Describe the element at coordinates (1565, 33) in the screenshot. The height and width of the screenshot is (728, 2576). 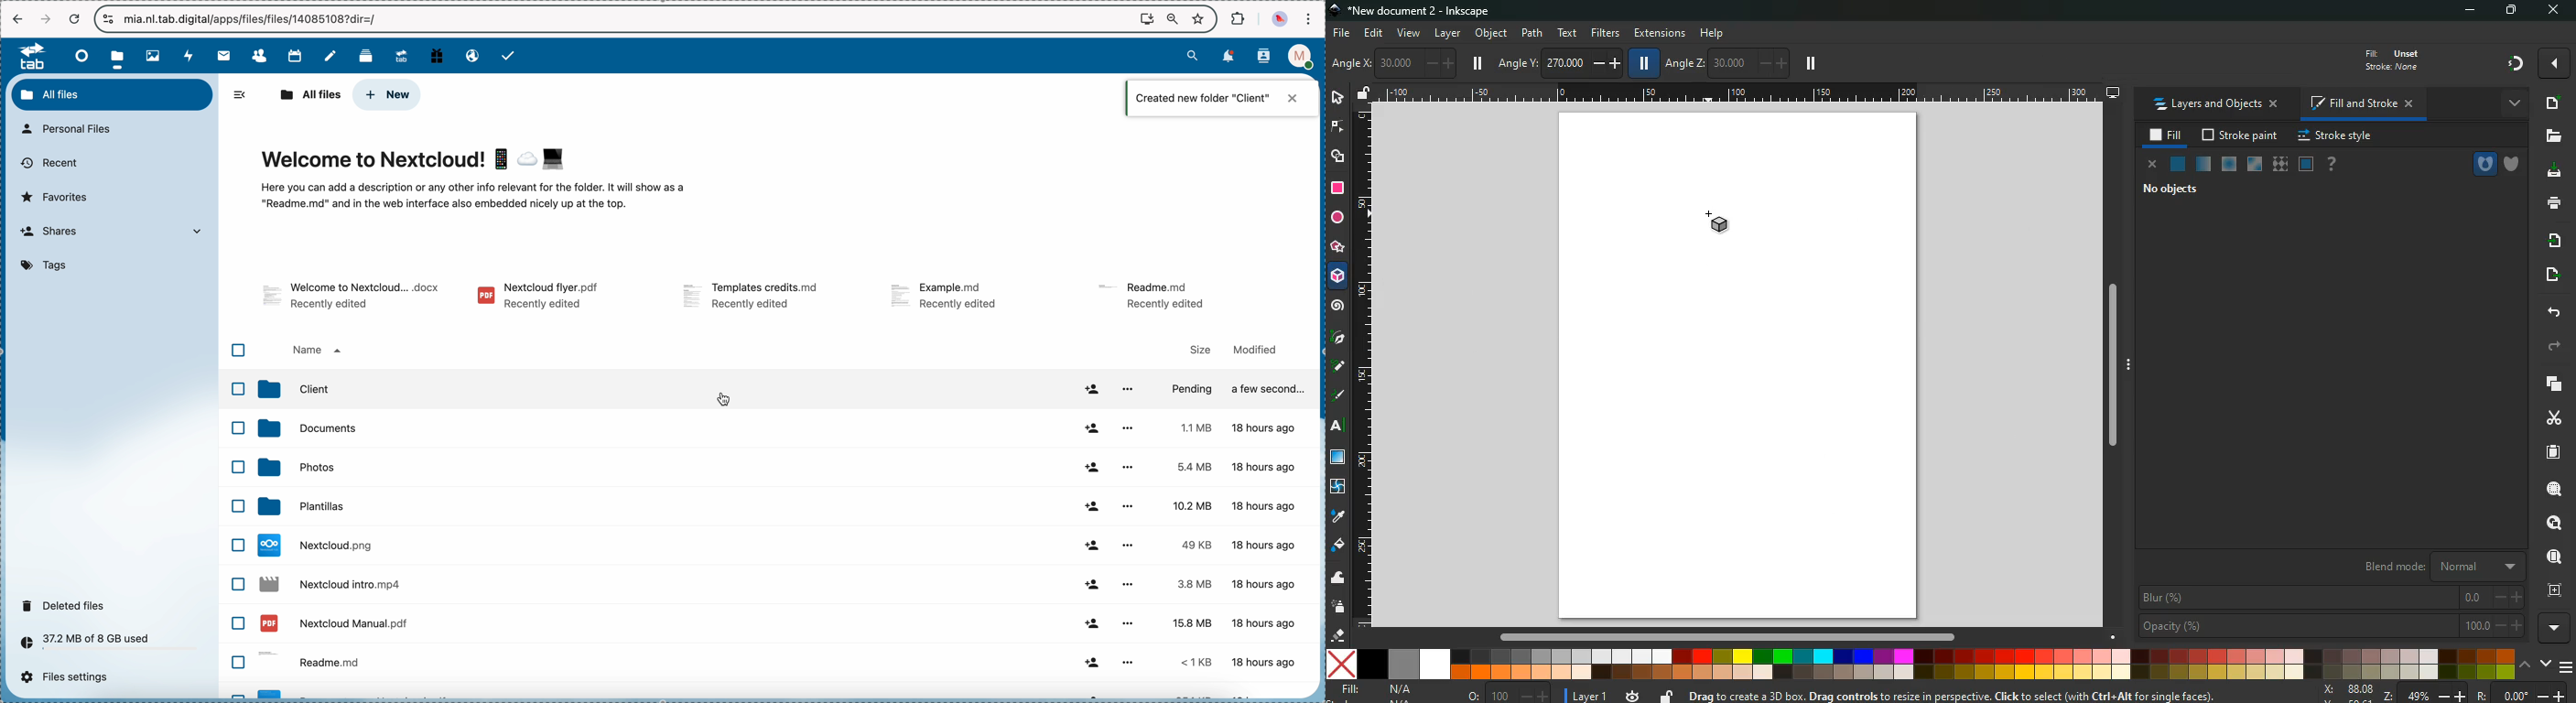
I see `text` at that location.